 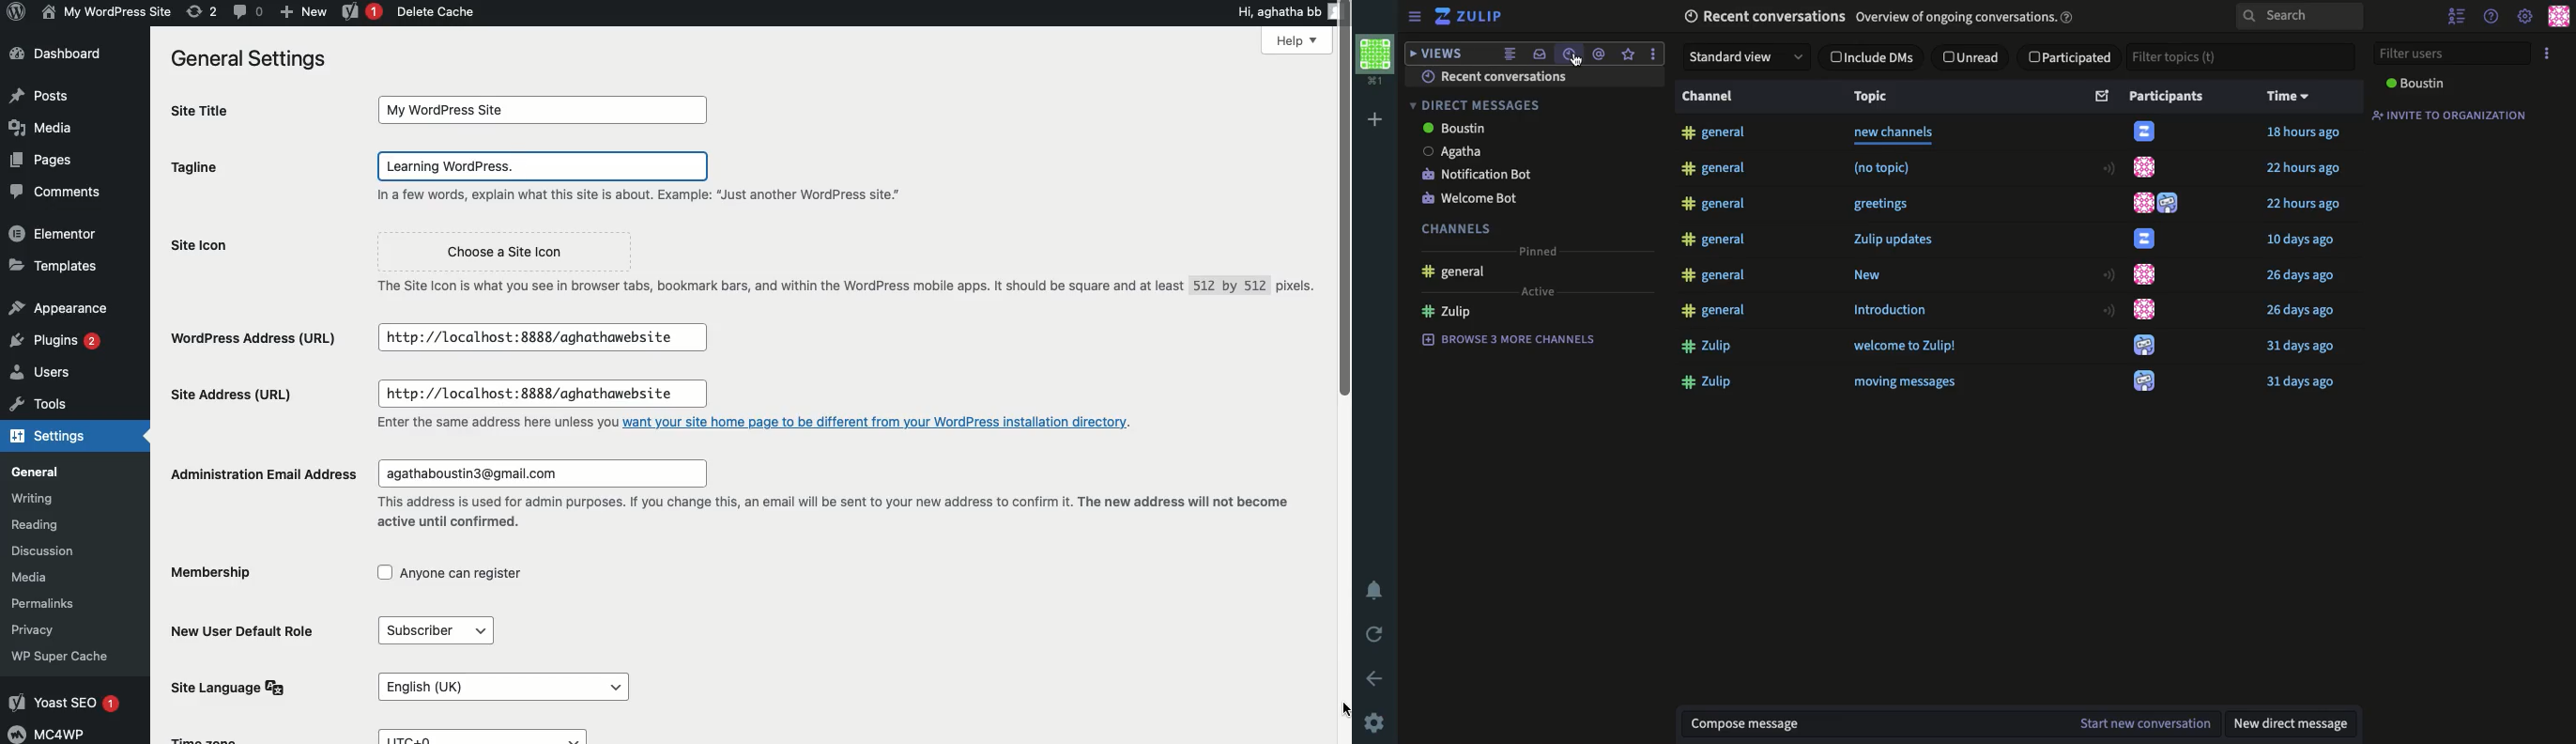 I want to click on Discussion, so click(x=54, y=550).